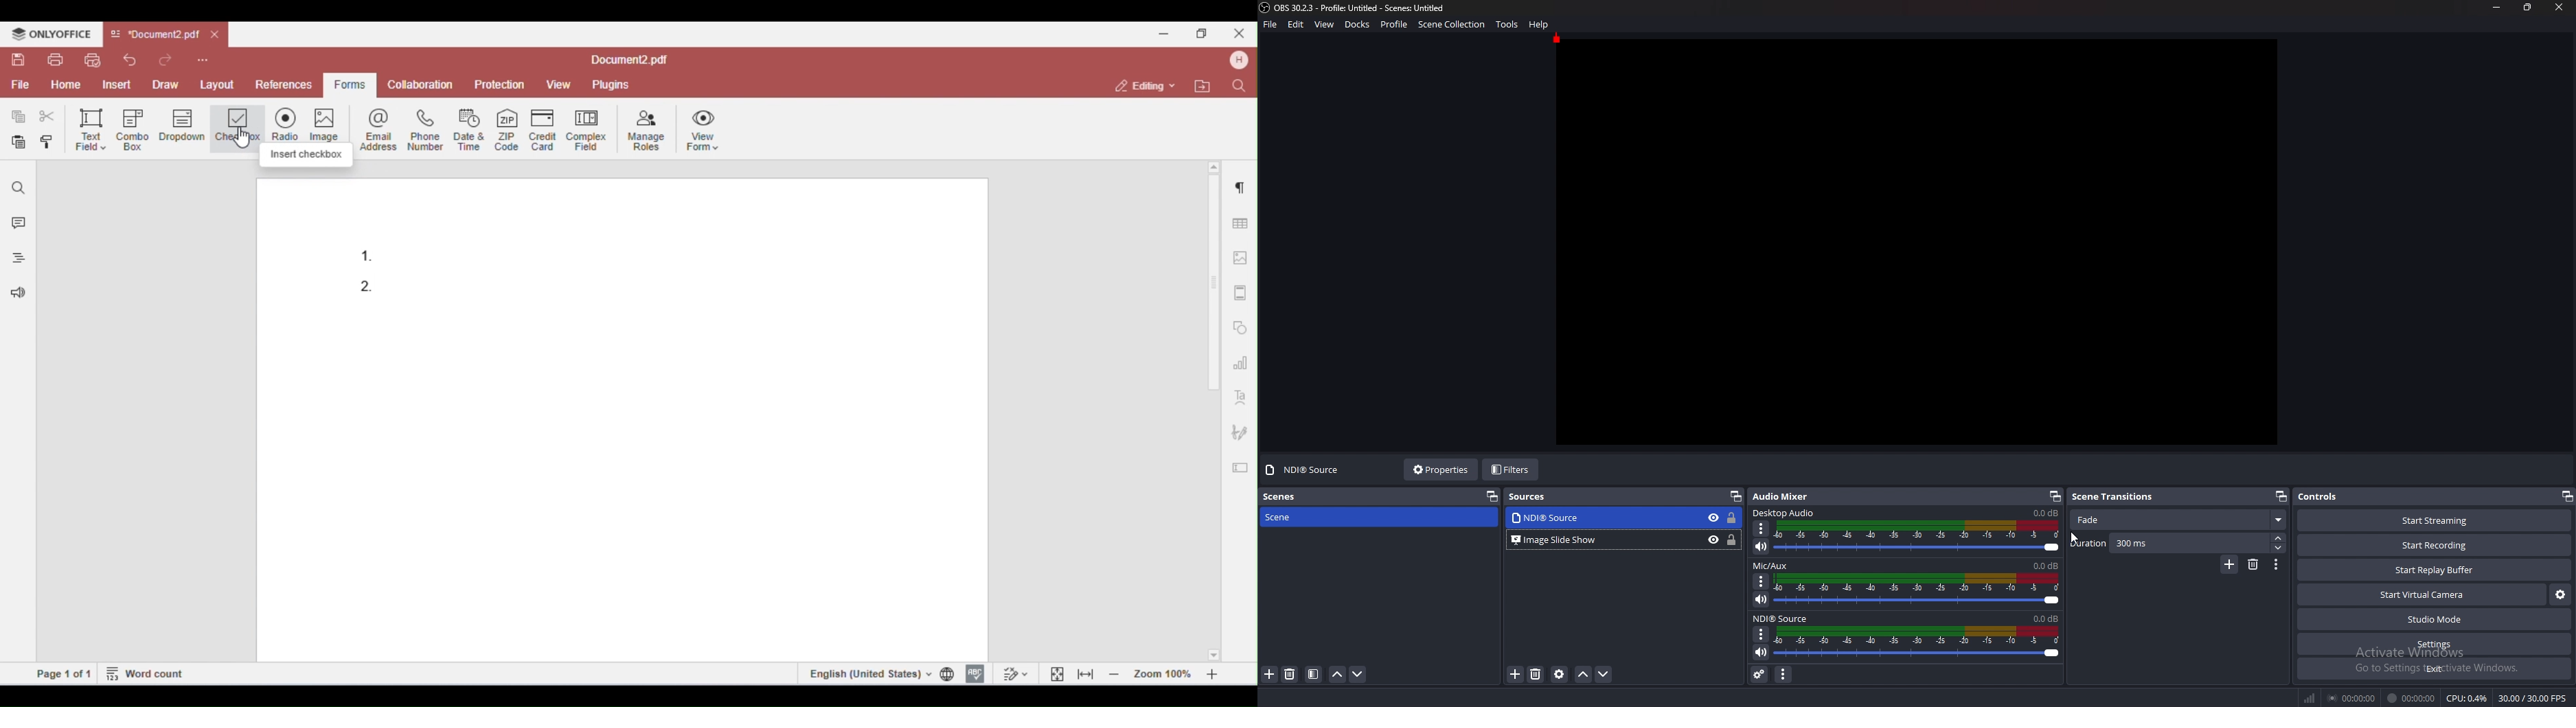 The height and width of the screenshot is (728, 2576). What do you see at coordinates (1771, 566) in the screenshot?
I see `mic/aux` at bounding box center [1771, 566].